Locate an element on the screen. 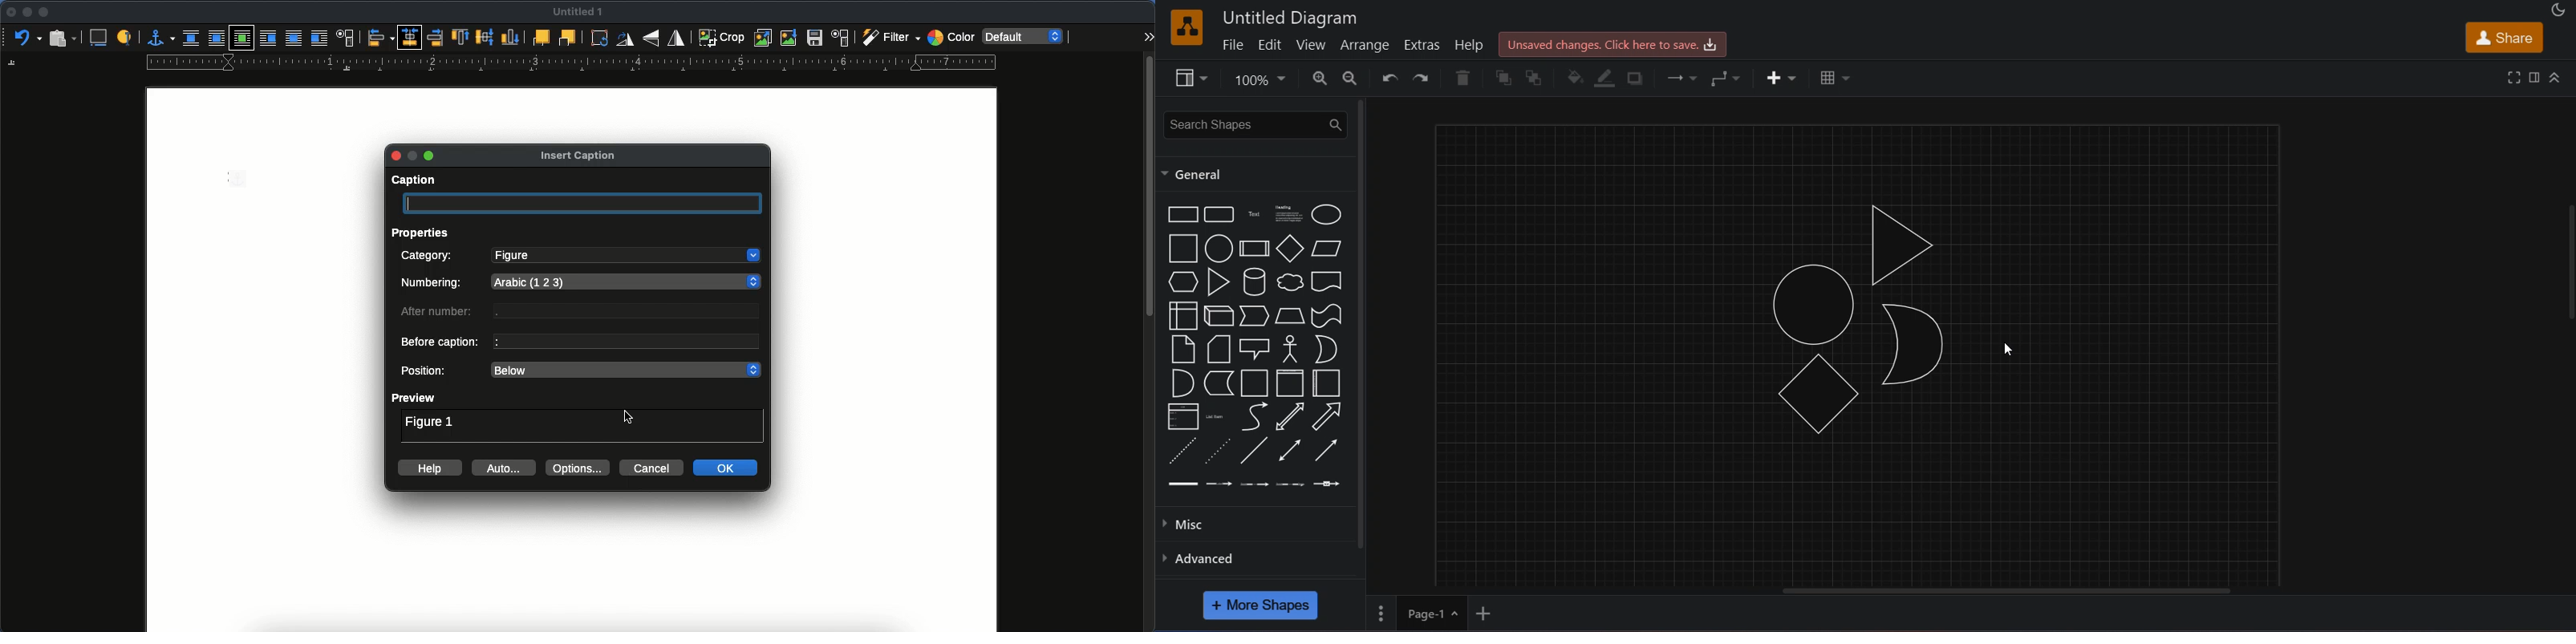 The height and width of the screenshot is (644, 2576). guide is located at coordinates (572, 63).